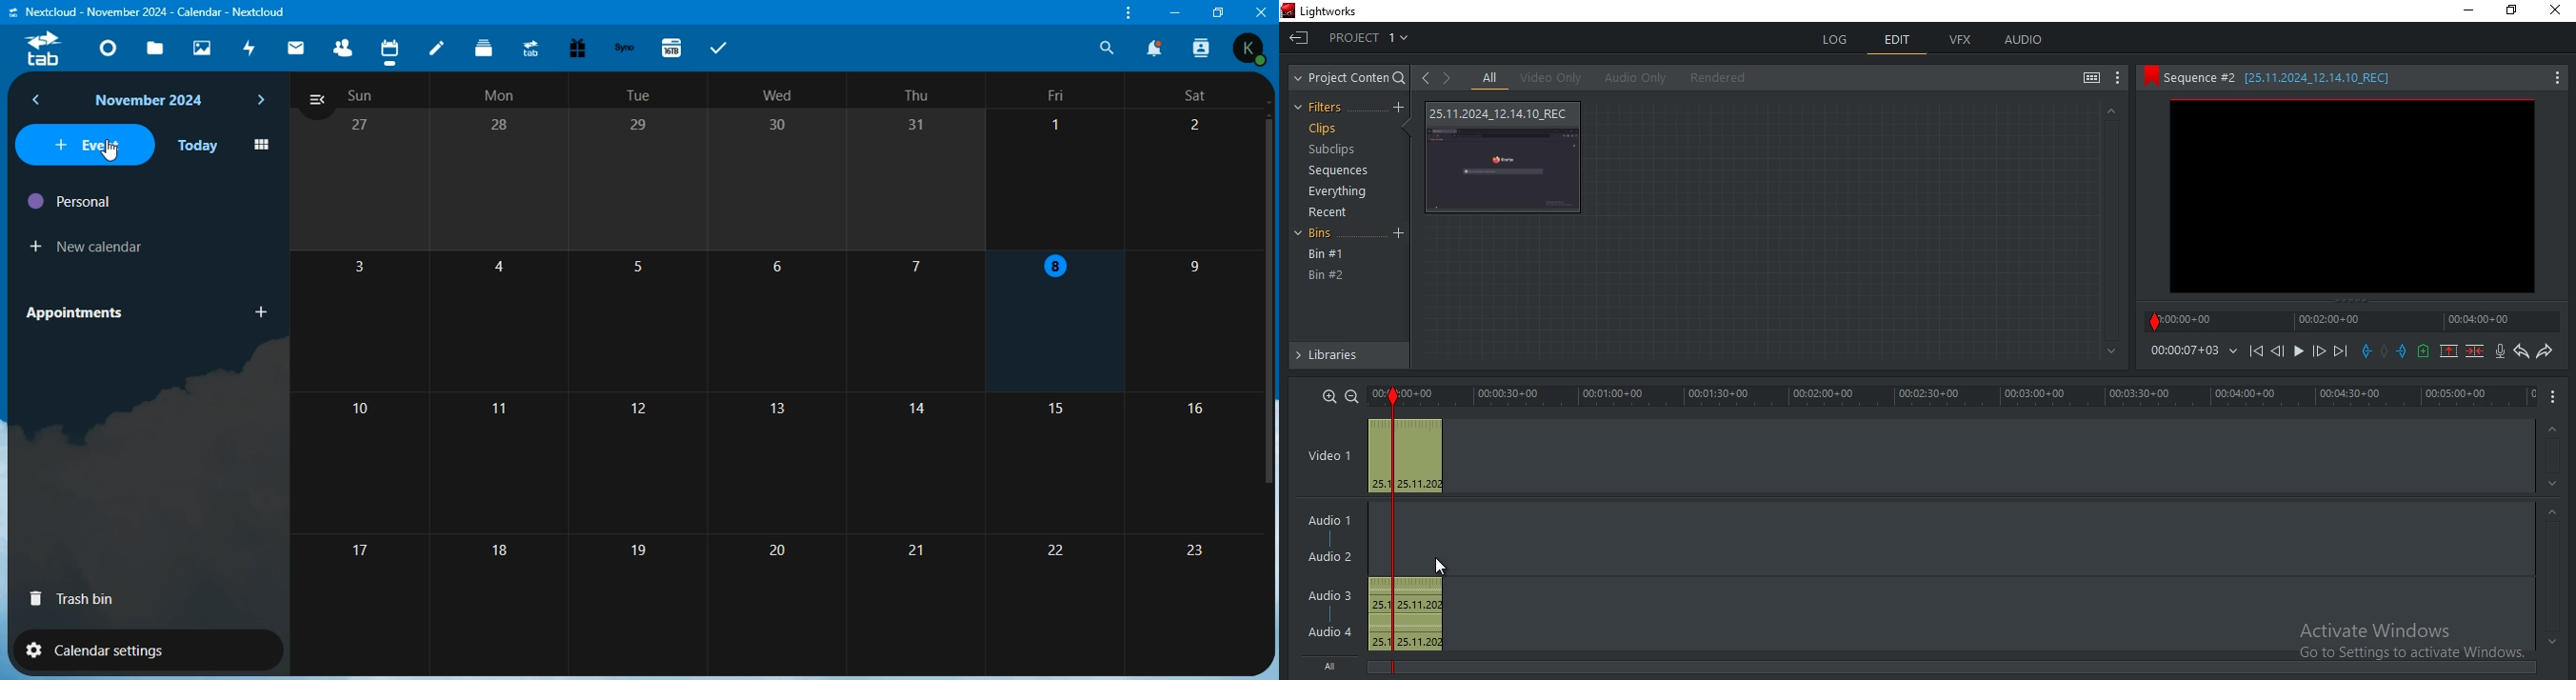 The height and width of the screenshot is (700, 2576). Describe the element at coordinates (1205, 51) in the screenshot. I see `search contacts` at that location.